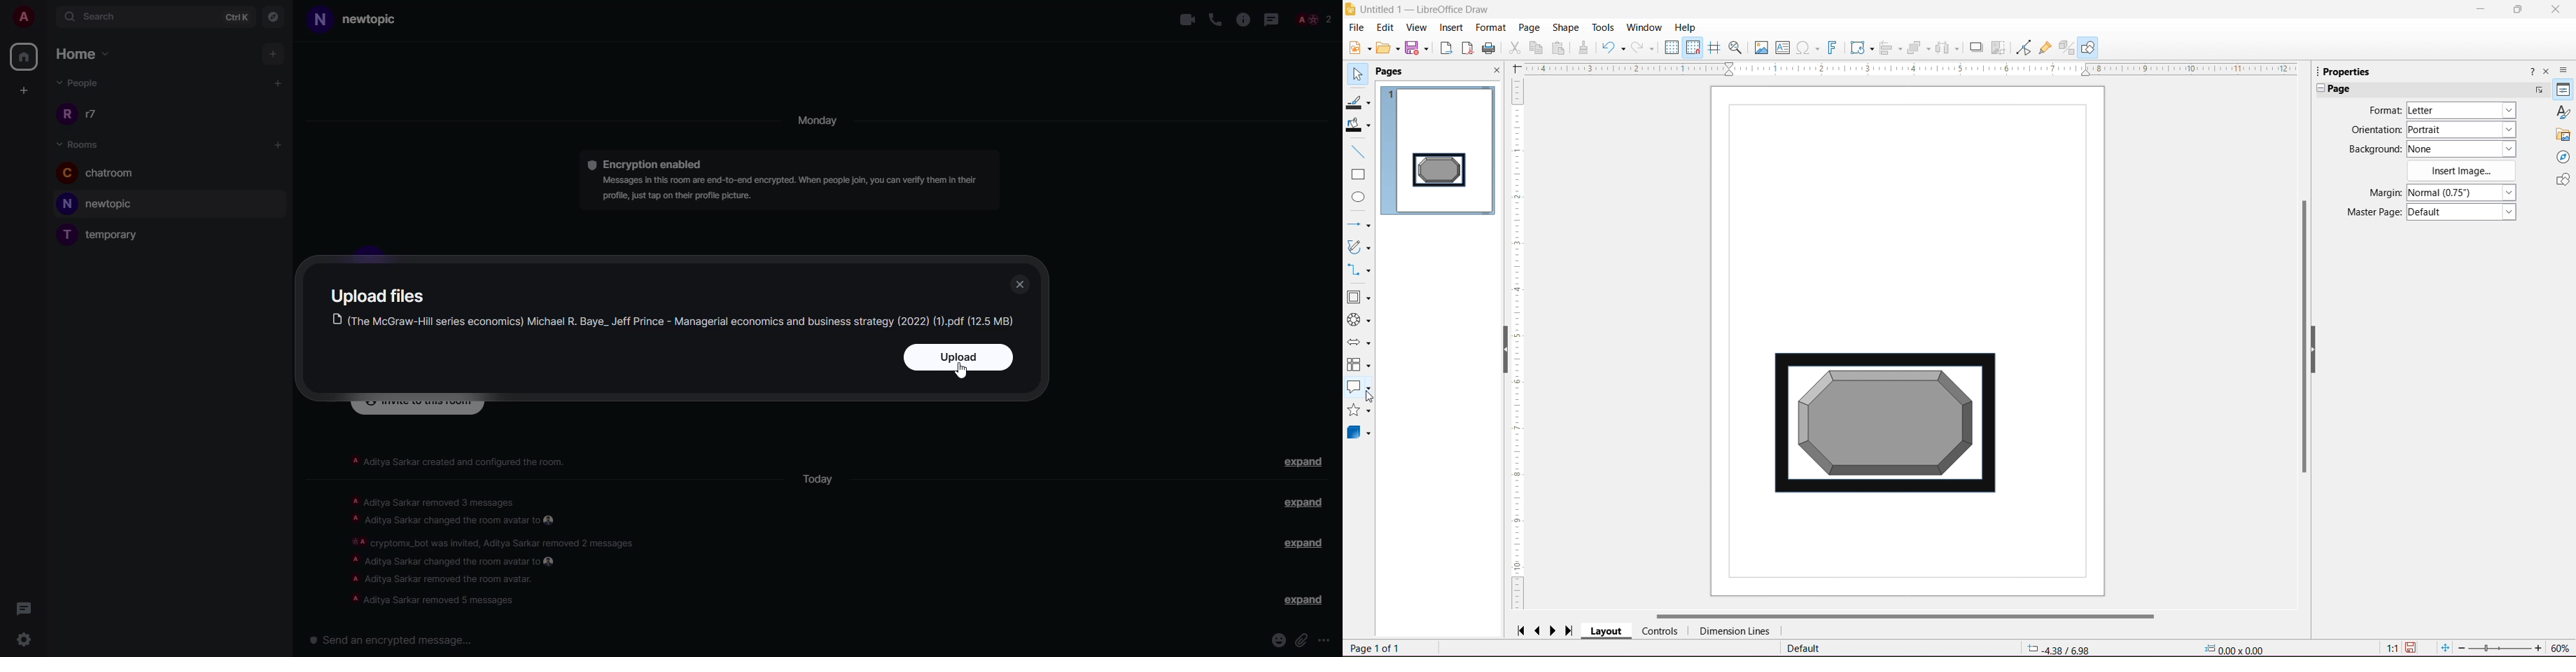  Describe the element at coordinates (1359, 152) in the screenshot. I see `Insert Line` at that location.